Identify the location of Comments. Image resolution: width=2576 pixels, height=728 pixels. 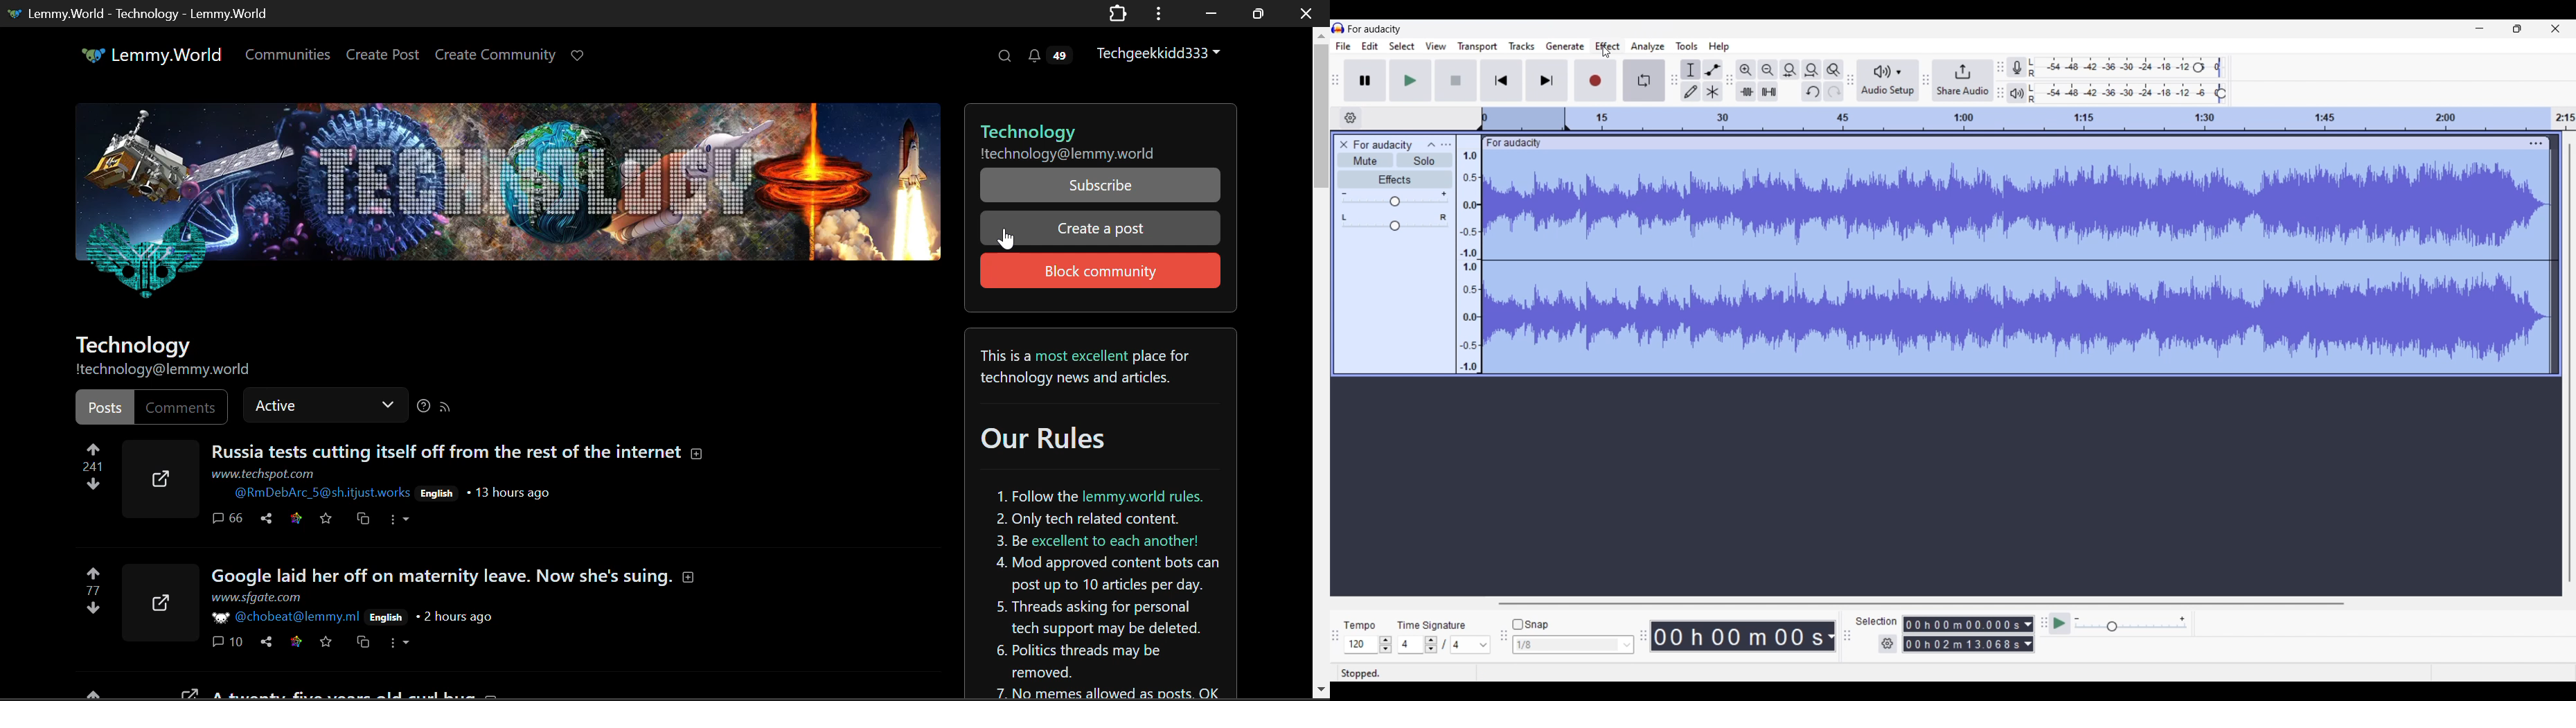
(181, 407).